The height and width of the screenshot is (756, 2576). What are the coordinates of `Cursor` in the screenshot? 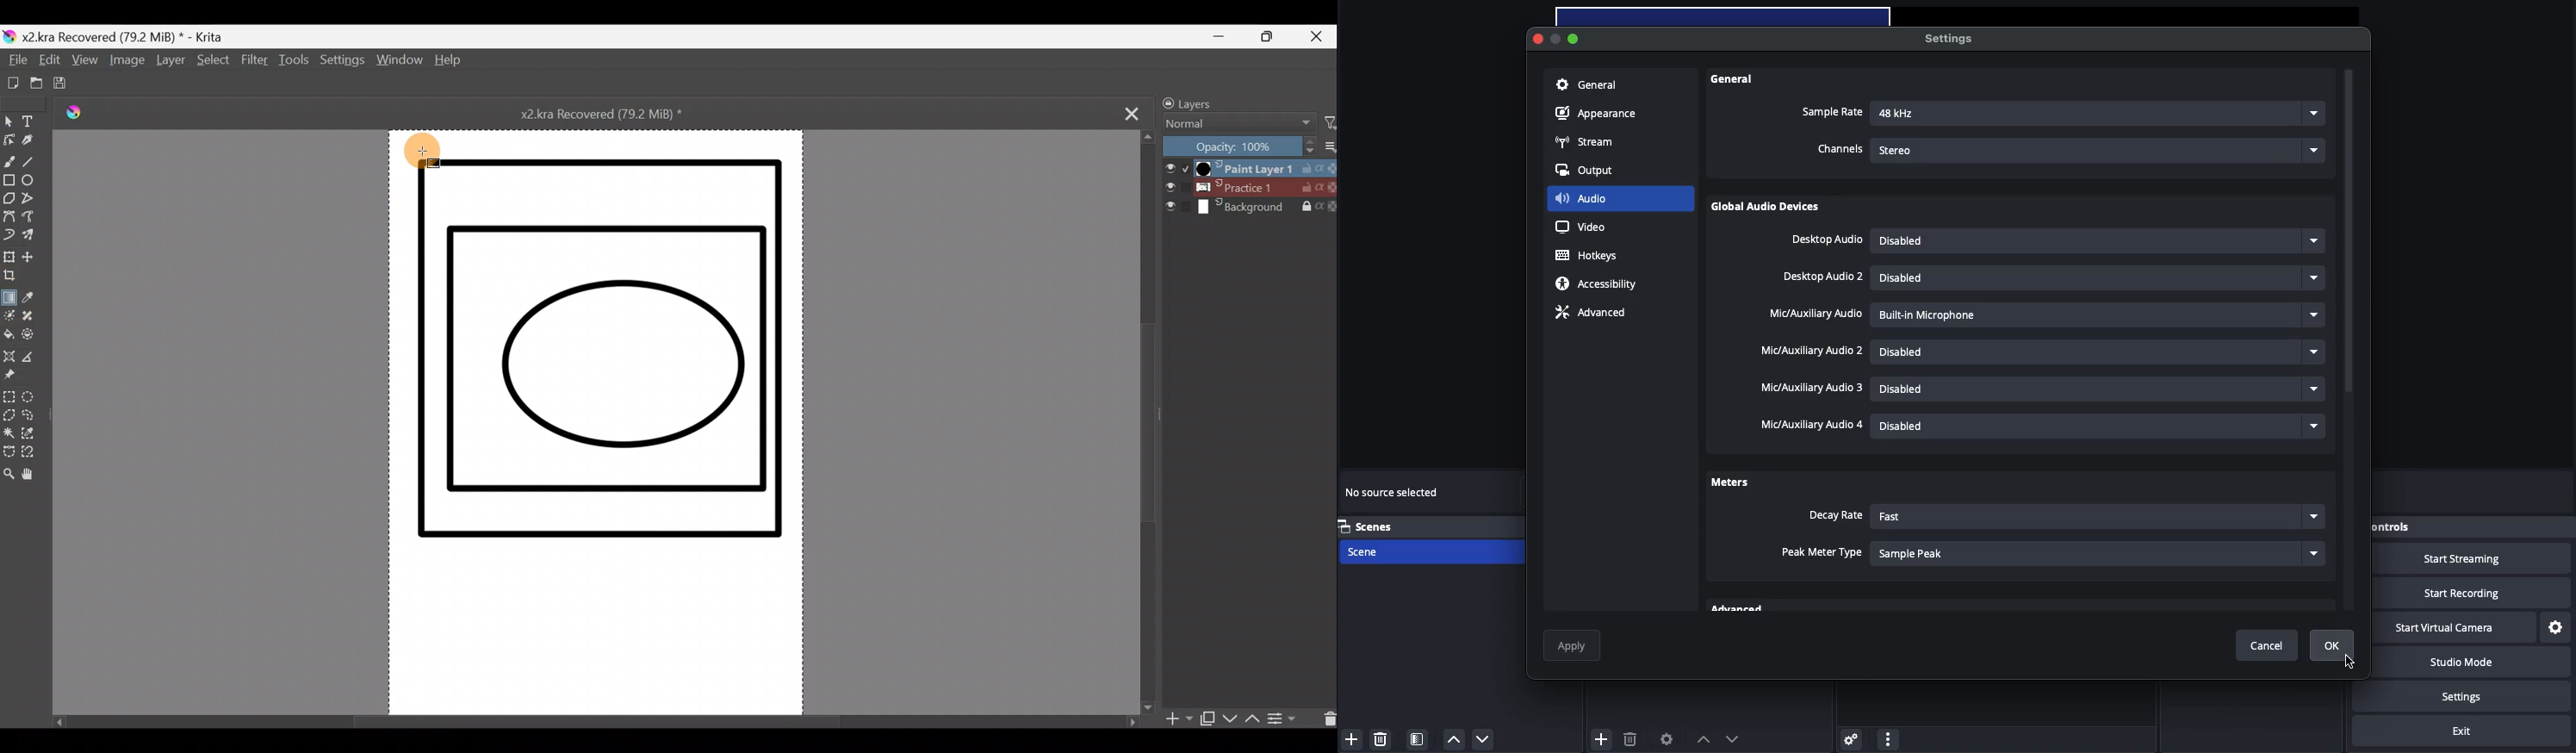 It's located at (2351, 661).